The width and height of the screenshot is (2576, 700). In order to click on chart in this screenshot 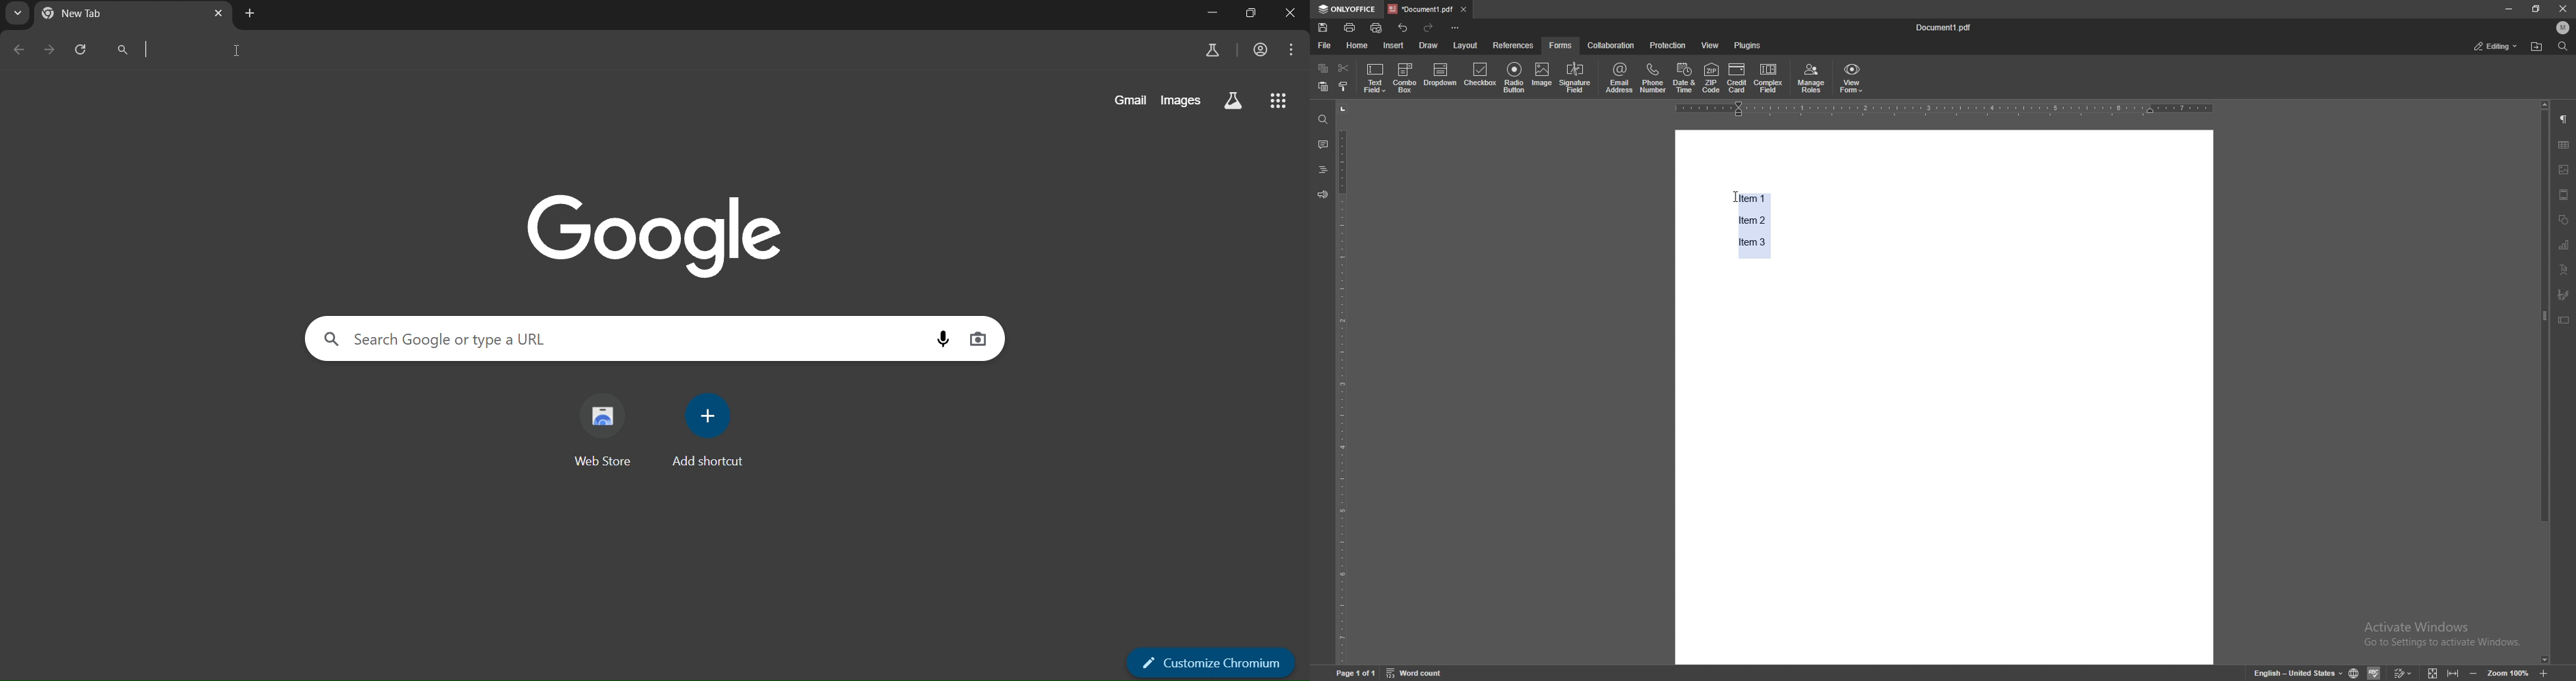, I will do `click(2565, 245)`.